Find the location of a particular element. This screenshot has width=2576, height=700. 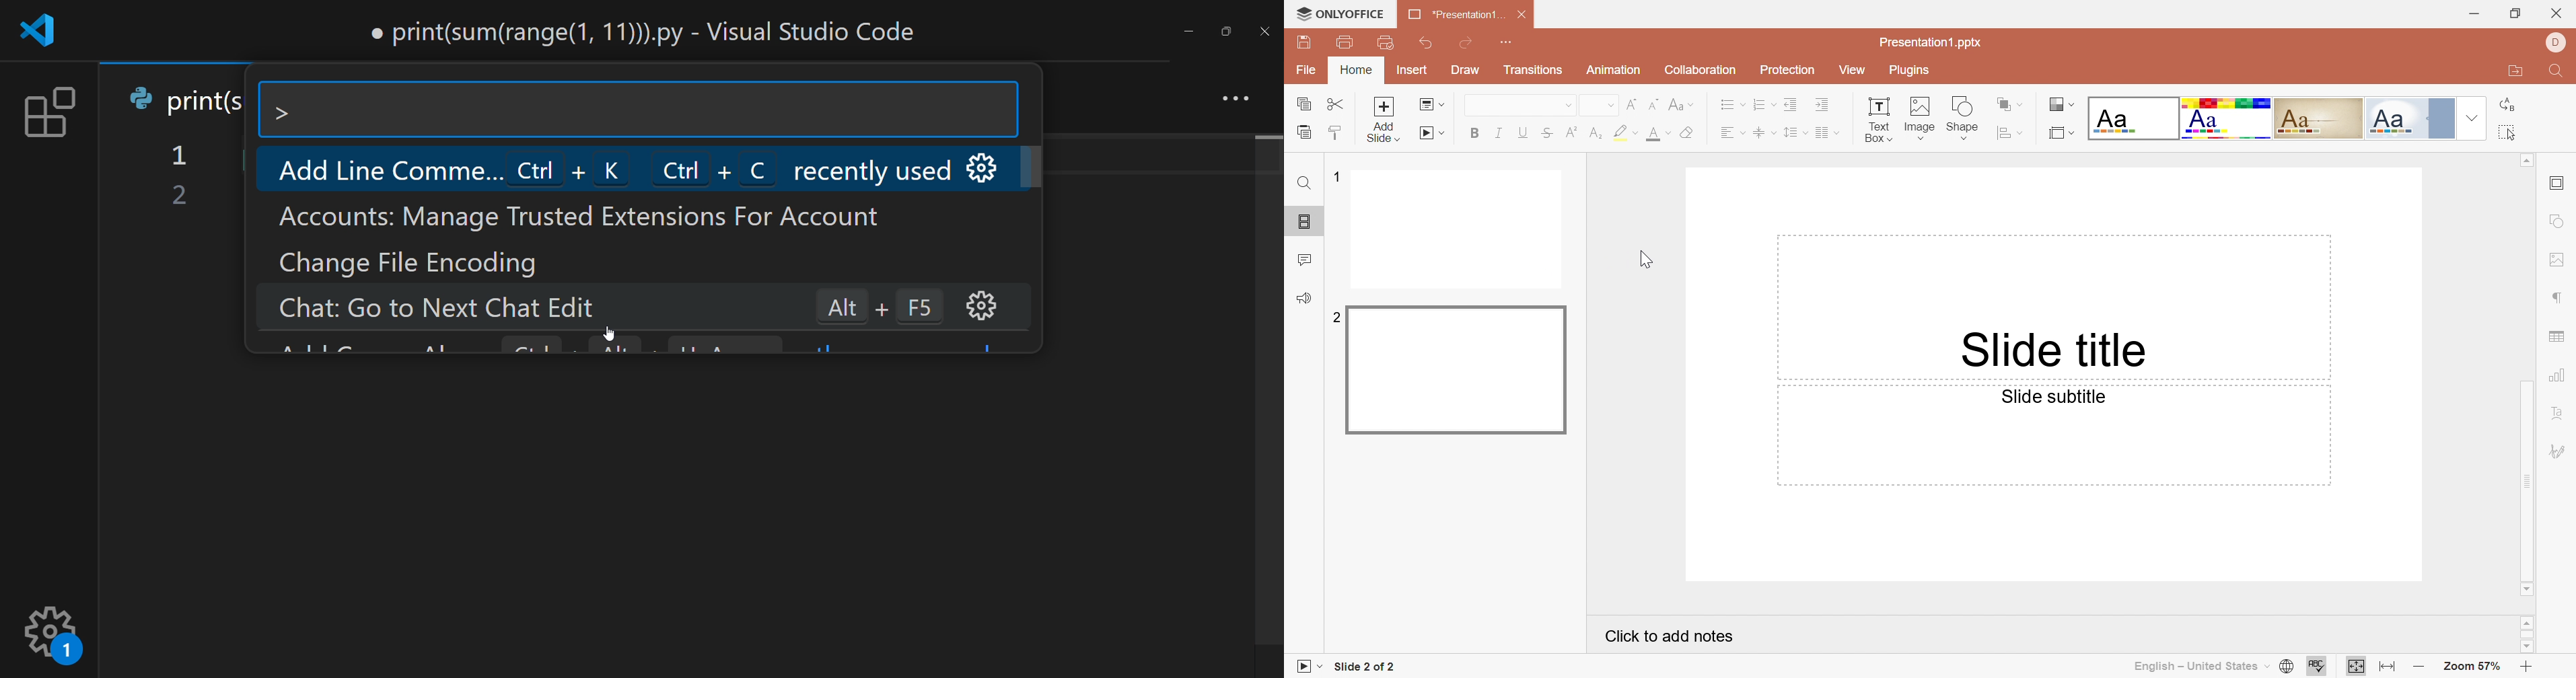

Scroll bar is located at coordinates (2530, 633).